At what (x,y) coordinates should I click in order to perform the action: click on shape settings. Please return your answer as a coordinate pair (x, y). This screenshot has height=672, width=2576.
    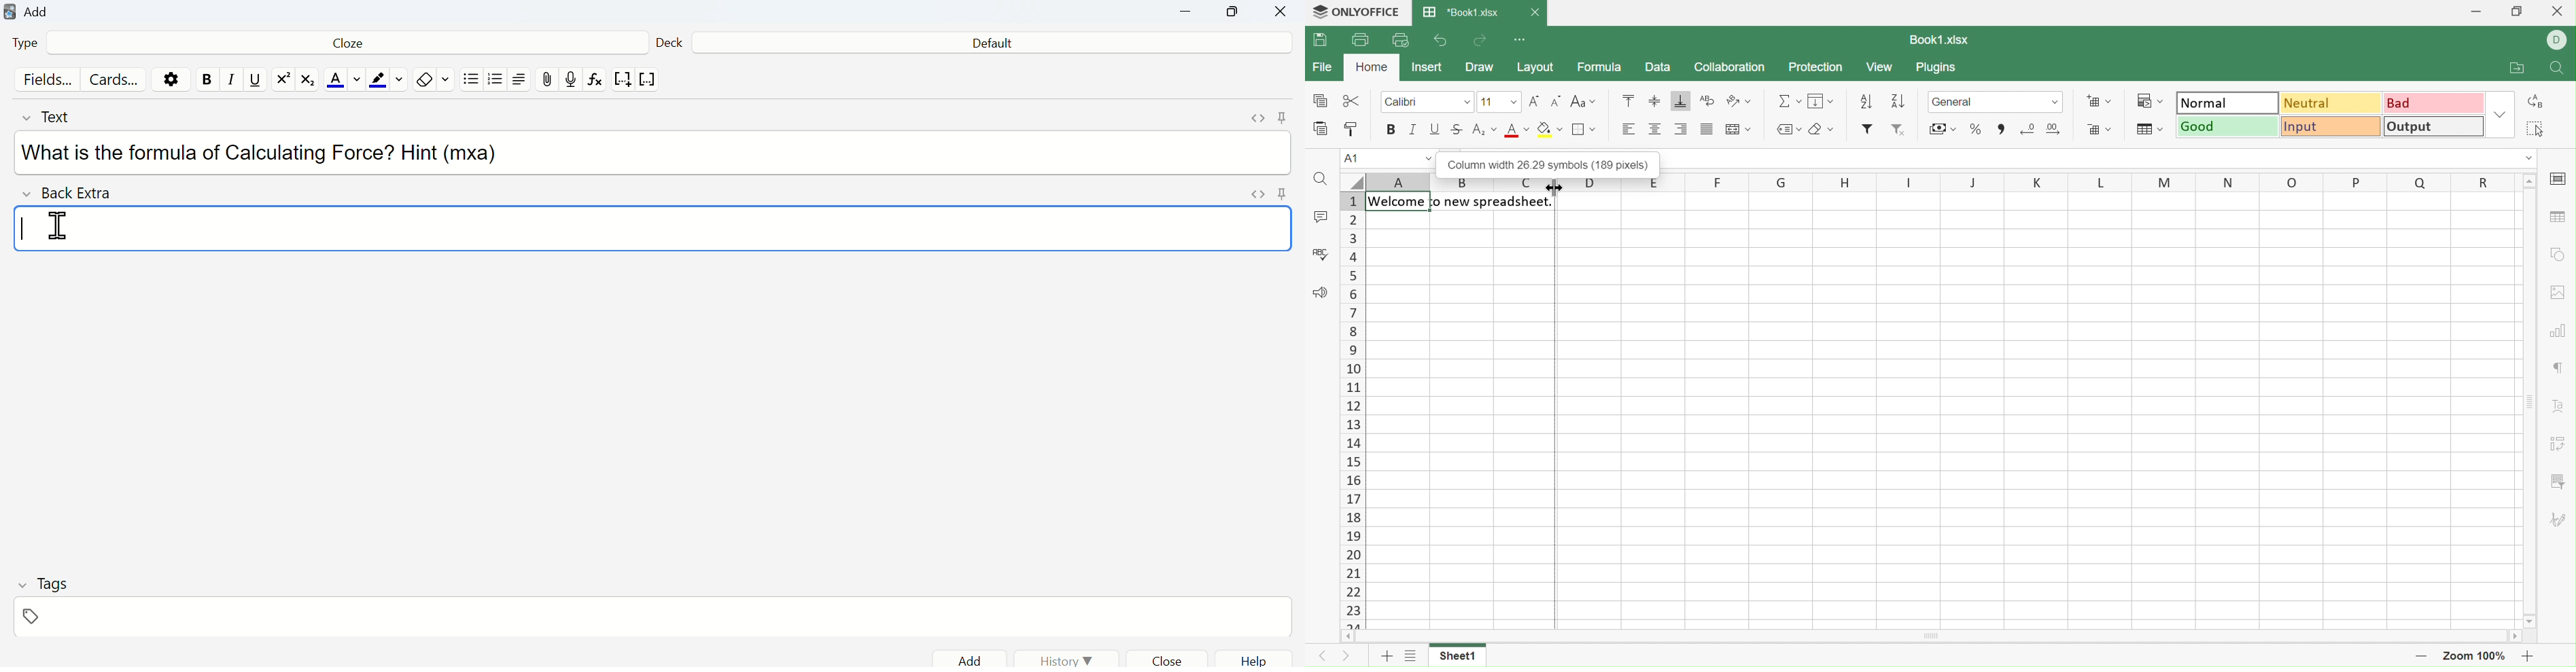
    Looking at the image, I should click on (2560, 252).